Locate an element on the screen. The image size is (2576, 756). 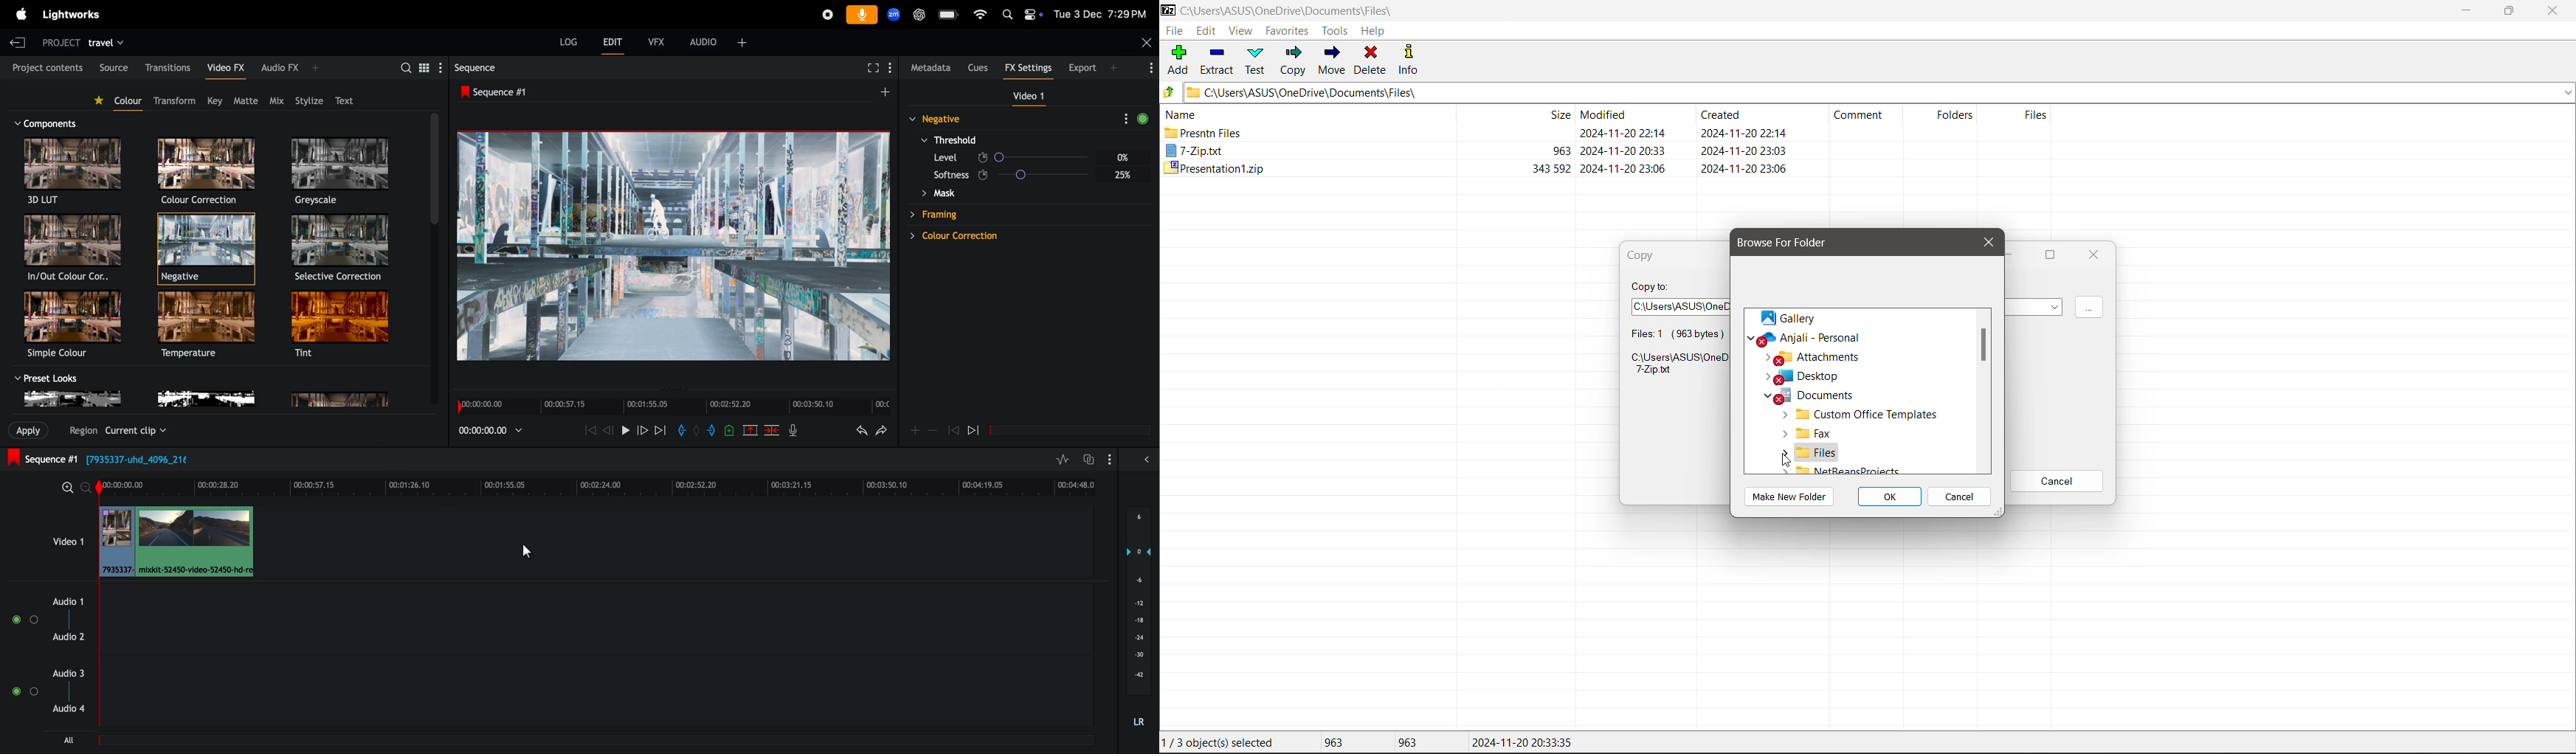
Files is located at coordinates (1809, 451).